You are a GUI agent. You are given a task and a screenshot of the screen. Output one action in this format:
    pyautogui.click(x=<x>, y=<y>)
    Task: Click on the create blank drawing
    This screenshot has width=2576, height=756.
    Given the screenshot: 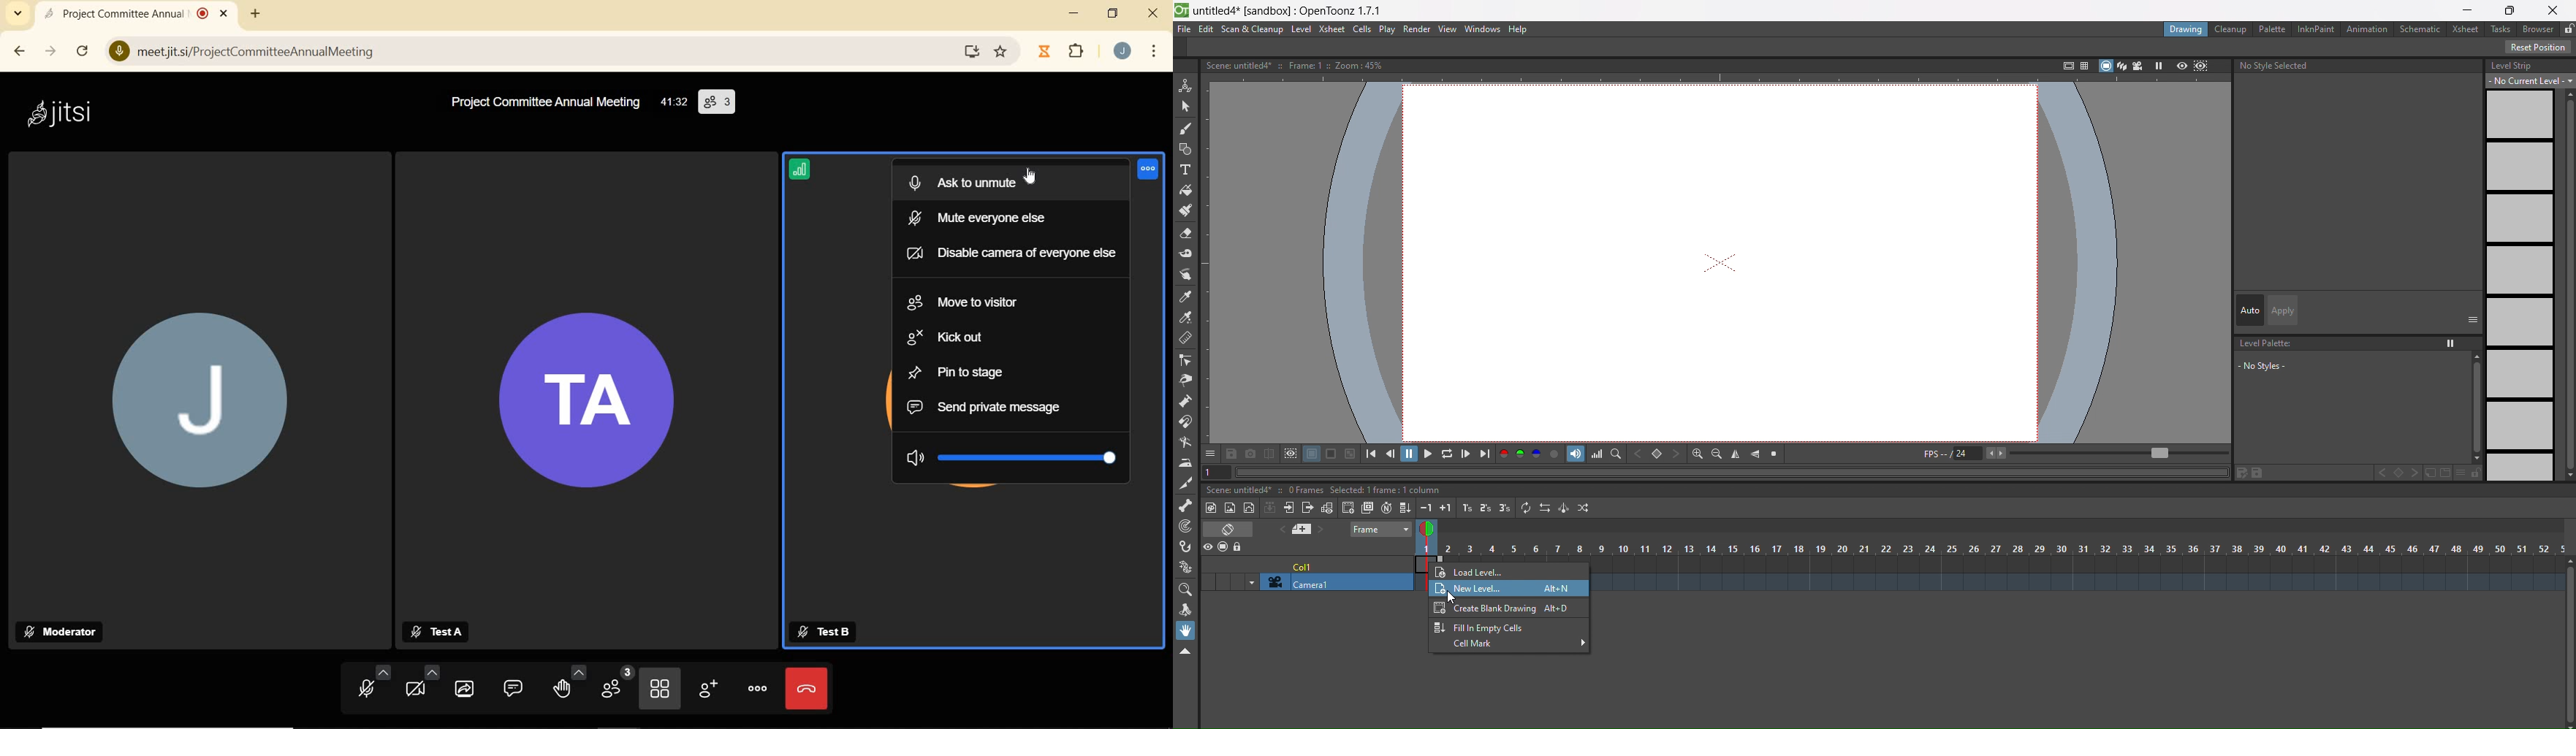 What is the action you would take?
    pyautogui.click(x=1348, y=508)
    